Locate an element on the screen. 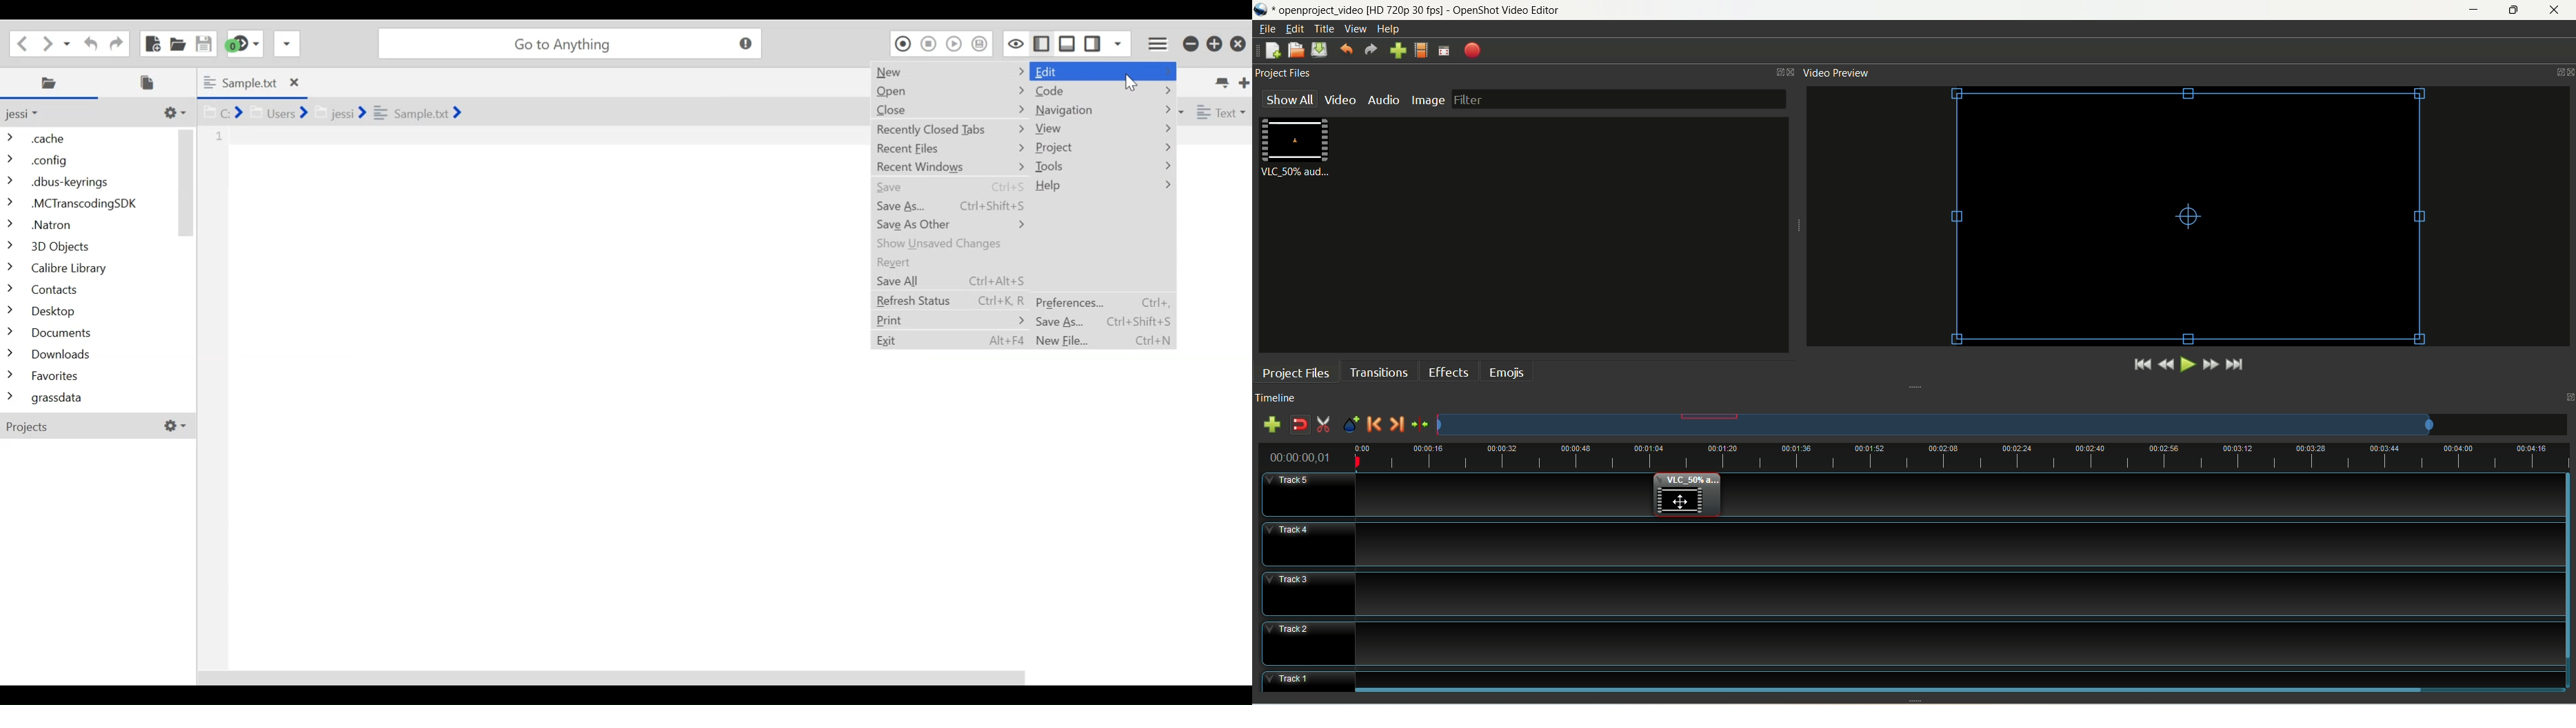 The height and width of the screenshot is (728, 2576). video preview is located at coordinates (1838, 74).